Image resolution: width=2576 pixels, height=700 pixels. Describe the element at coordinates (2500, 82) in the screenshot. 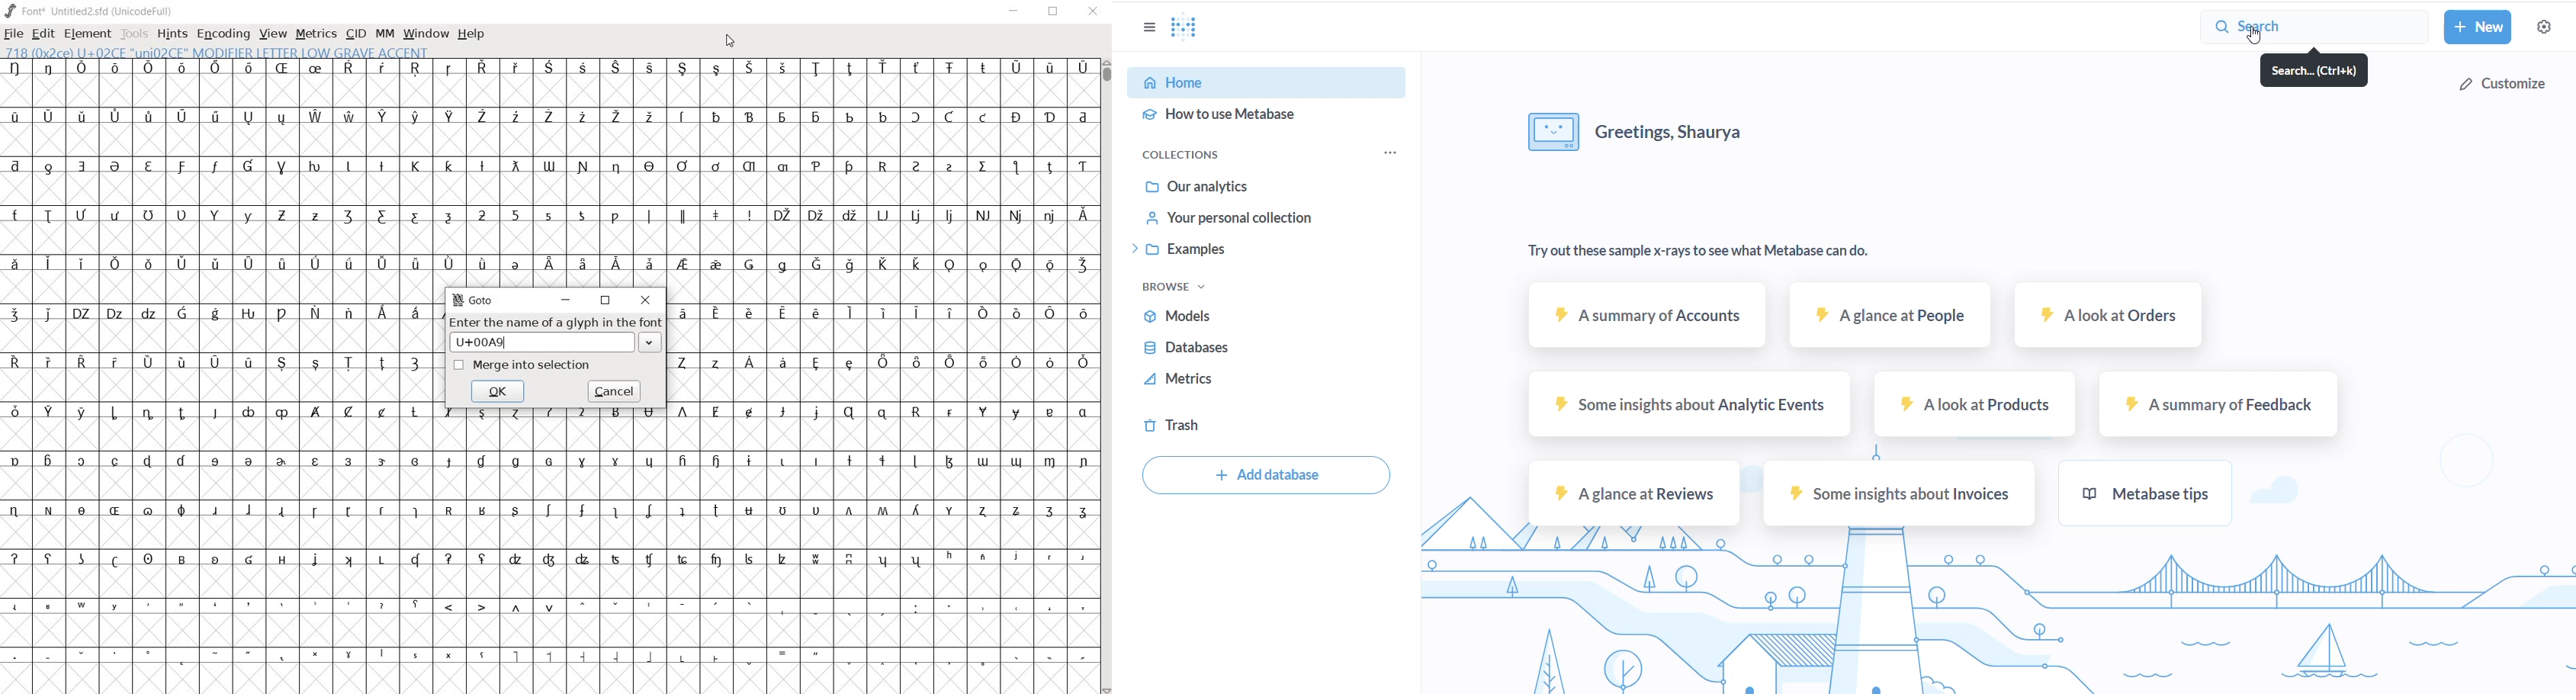

I see `customize` at that location.